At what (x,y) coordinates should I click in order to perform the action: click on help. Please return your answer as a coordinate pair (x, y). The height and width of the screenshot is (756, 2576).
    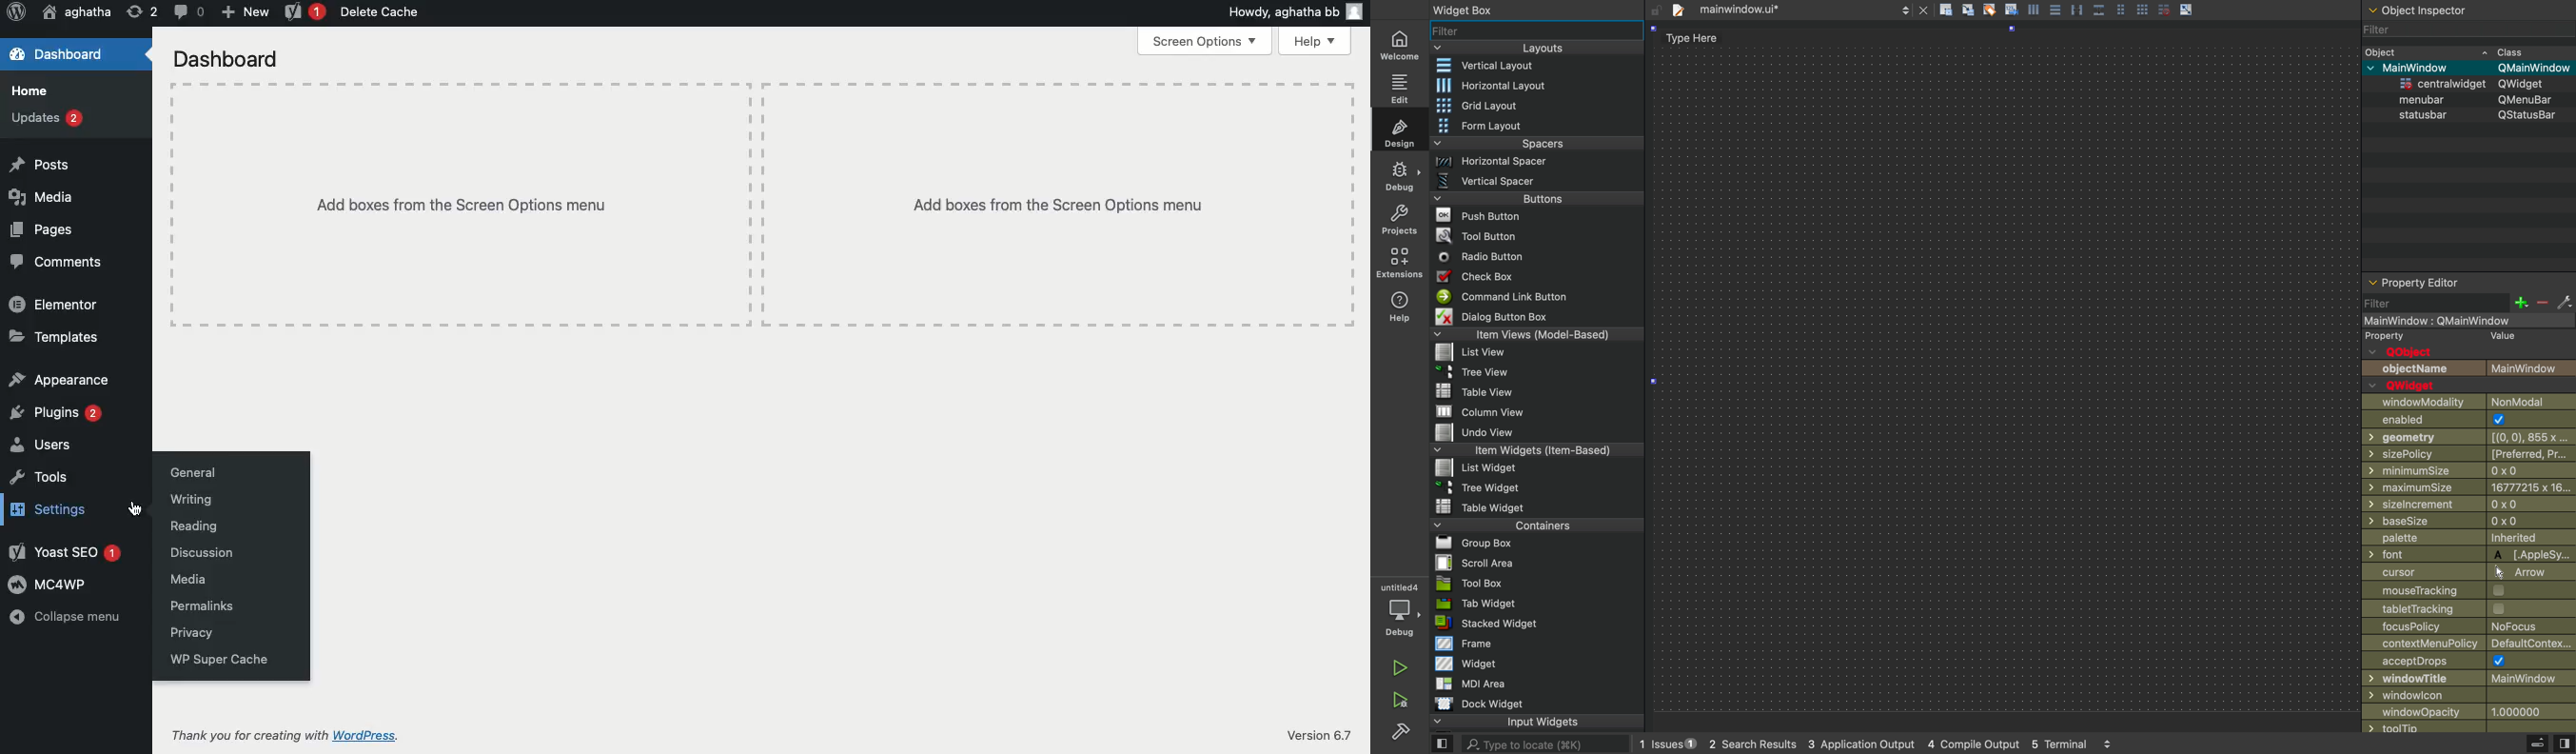
    Looking at the image, I should click on (1400, 310).